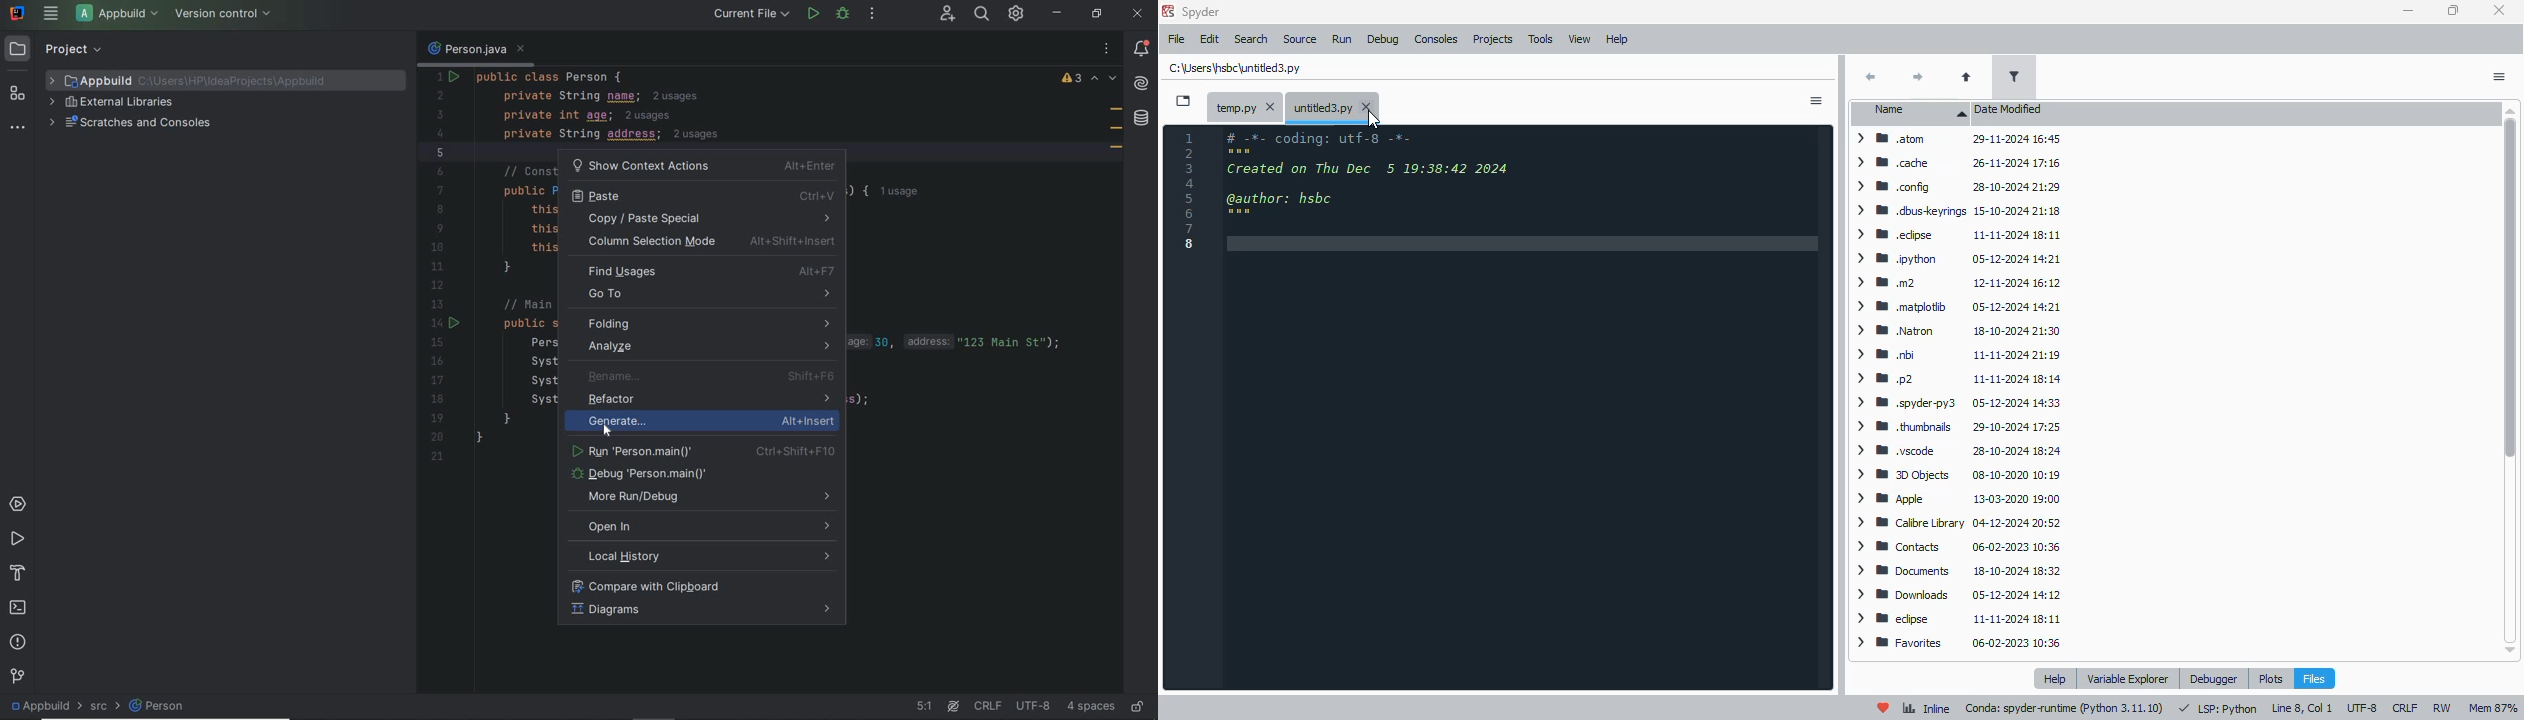 The width and height of the screenshot is (2548, 728). Describe the element at coordinates (1617, 40) in the screenshot. I see `help` at that location.